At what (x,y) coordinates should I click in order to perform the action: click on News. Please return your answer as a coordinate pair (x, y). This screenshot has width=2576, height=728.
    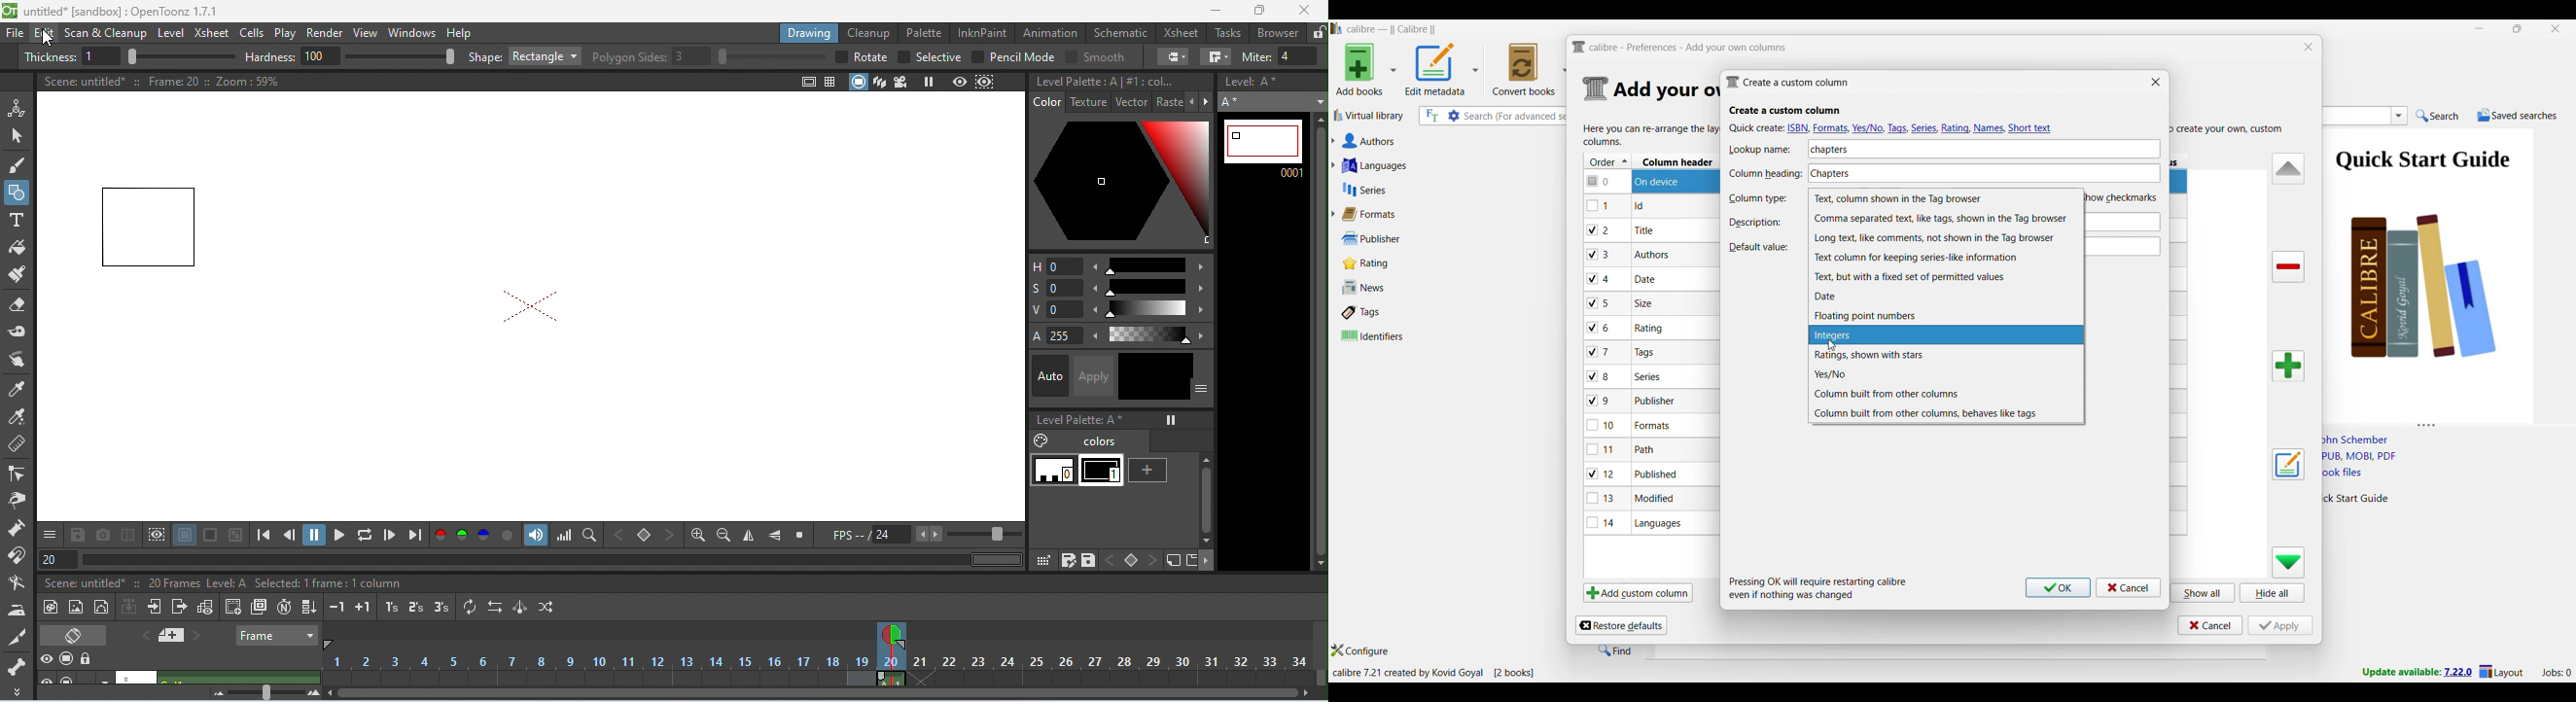
    Looking at the image, I should click on (1389, 287).